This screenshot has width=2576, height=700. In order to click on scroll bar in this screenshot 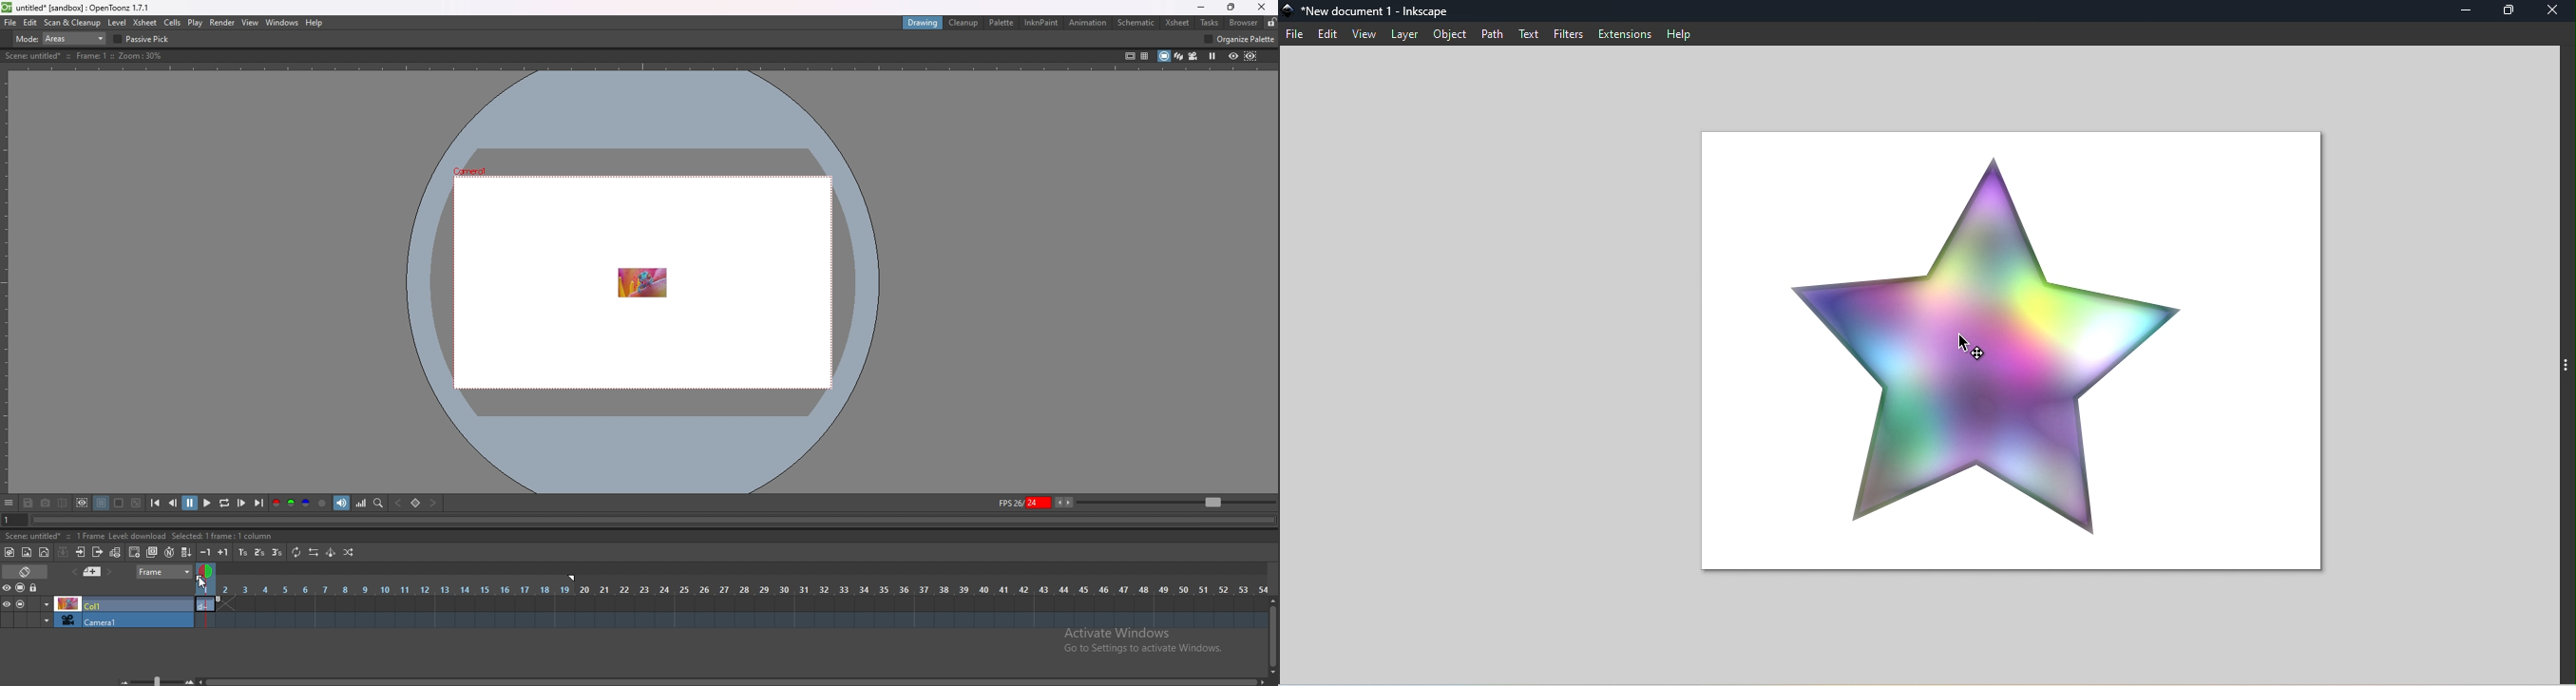, I will do `click(1272, 635)`.